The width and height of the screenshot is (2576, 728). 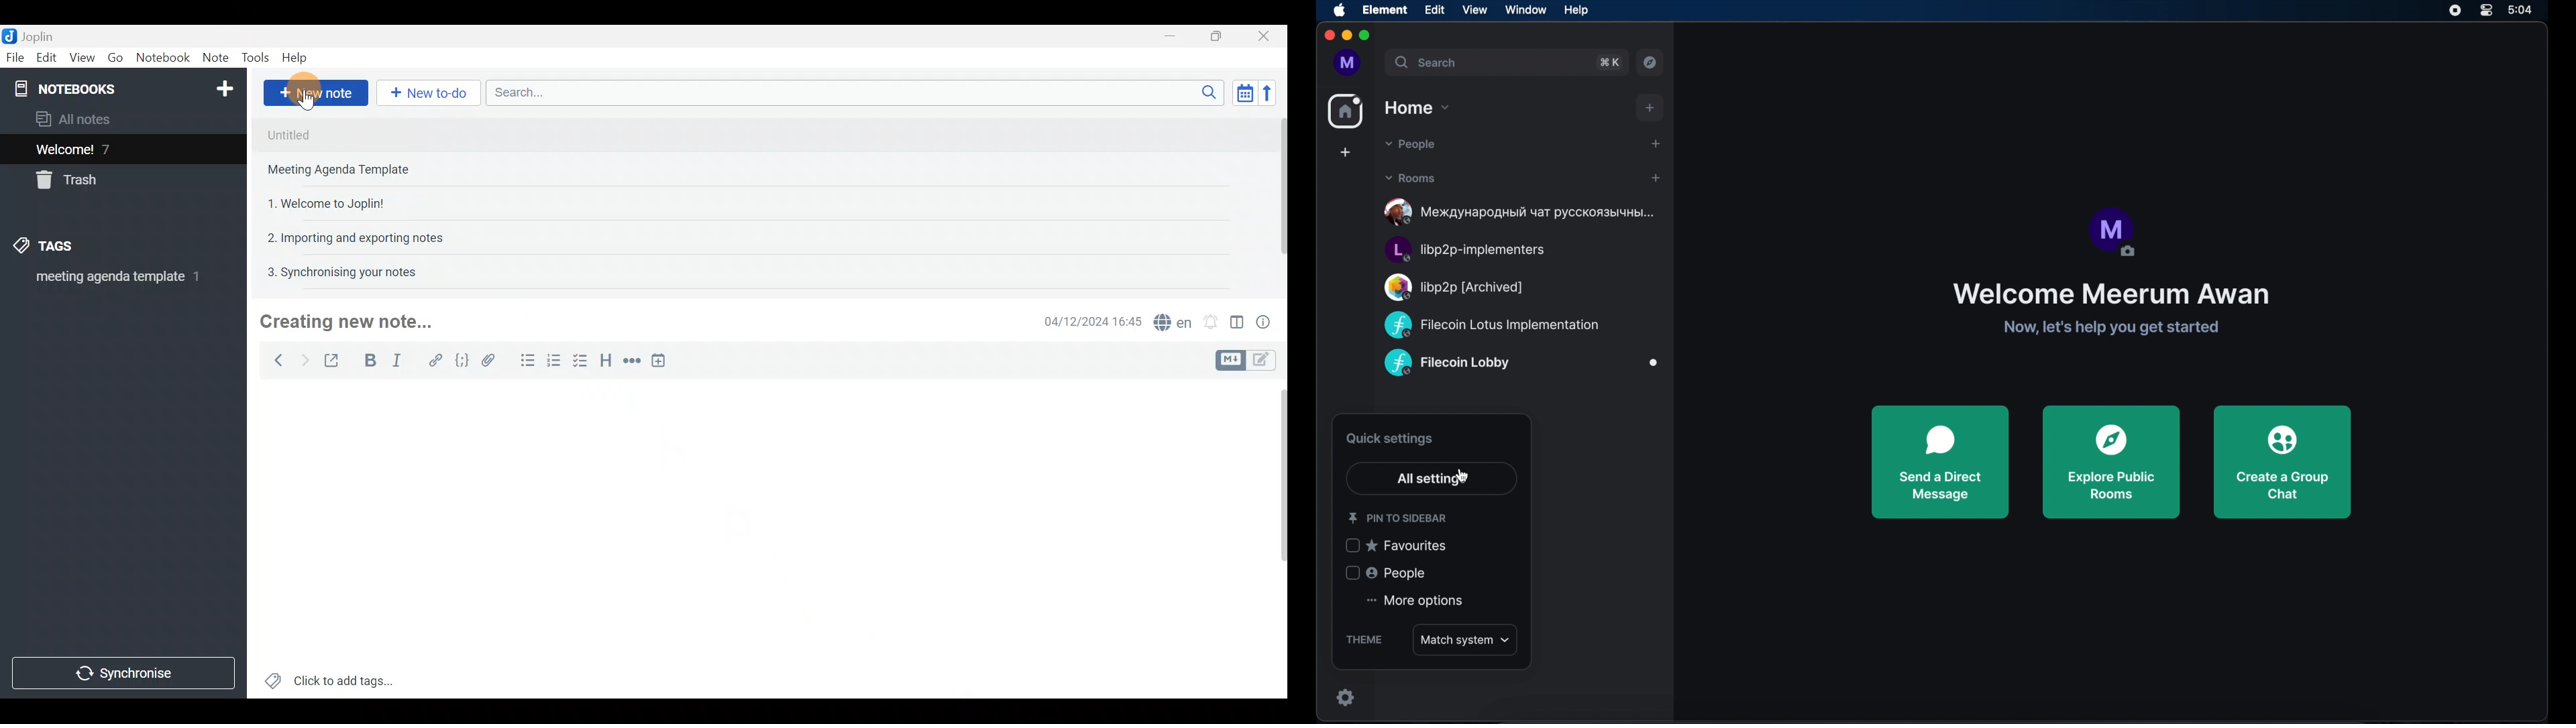 What do you see at coordinates (321, 202) in the screenshot?
I see `Note 3` at bounding box center [321, 202].